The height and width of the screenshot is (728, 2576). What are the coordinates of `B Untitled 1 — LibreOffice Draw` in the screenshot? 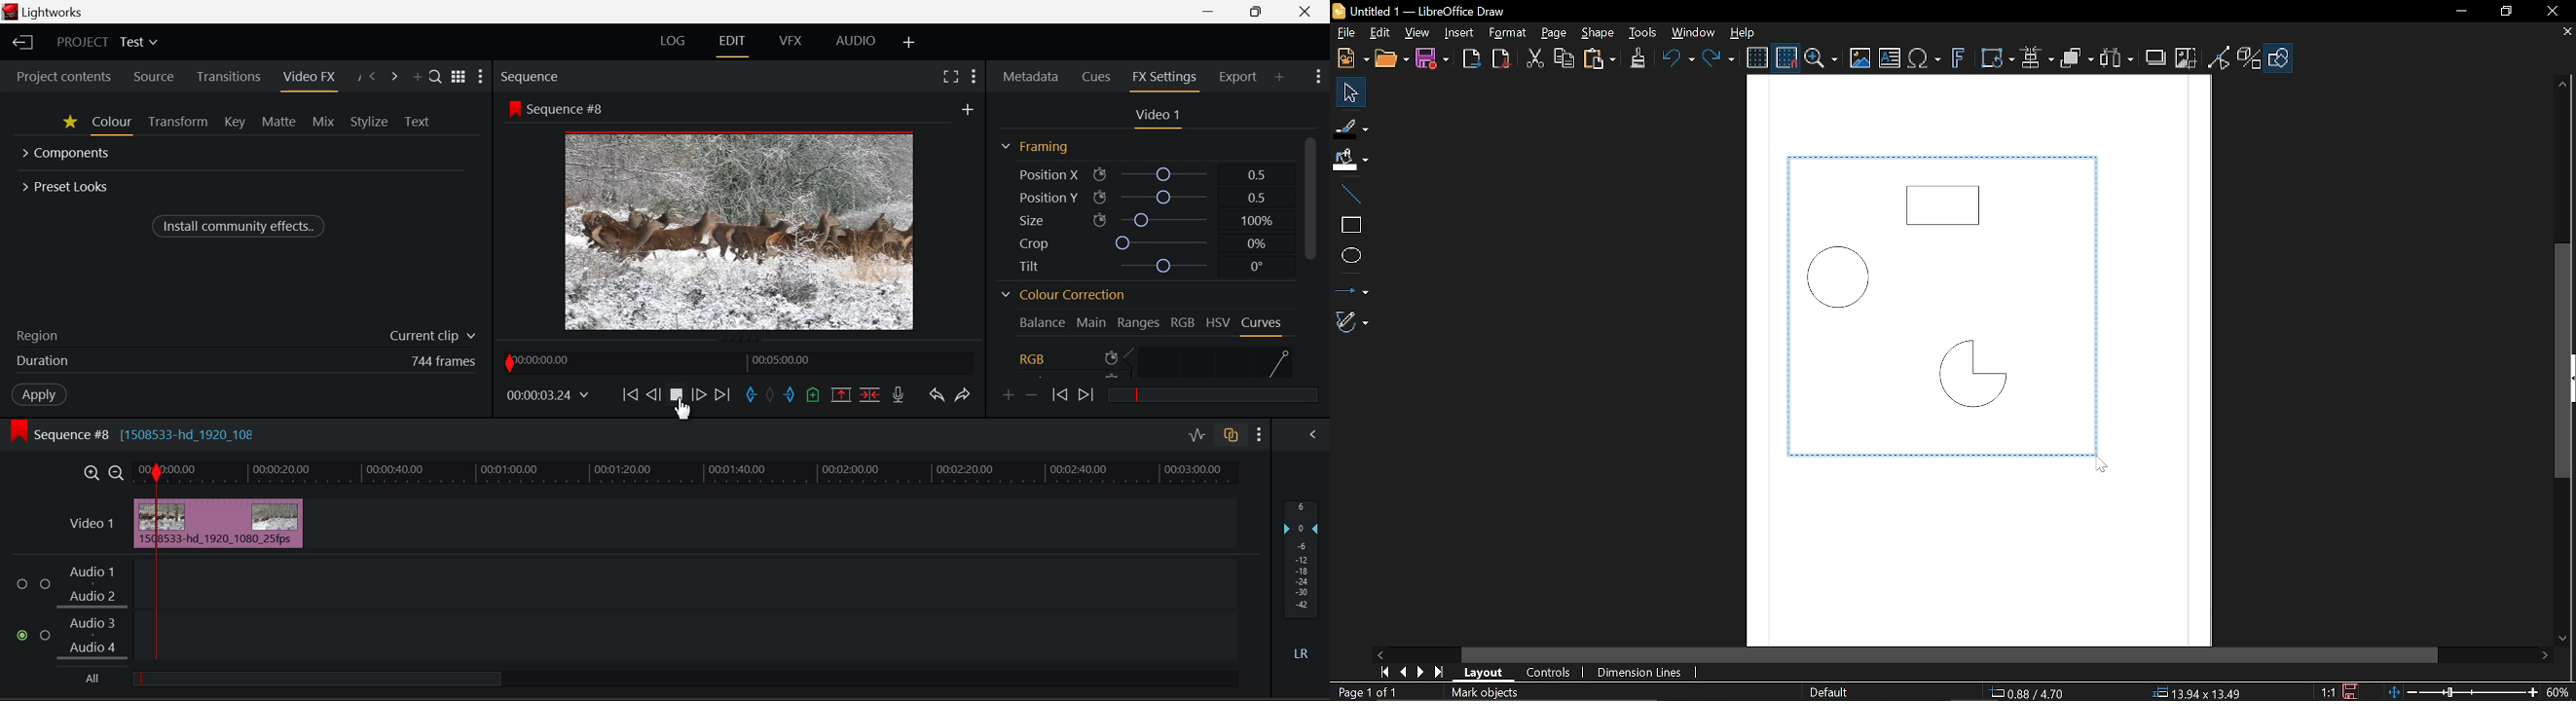 It's located at (1437, 11).